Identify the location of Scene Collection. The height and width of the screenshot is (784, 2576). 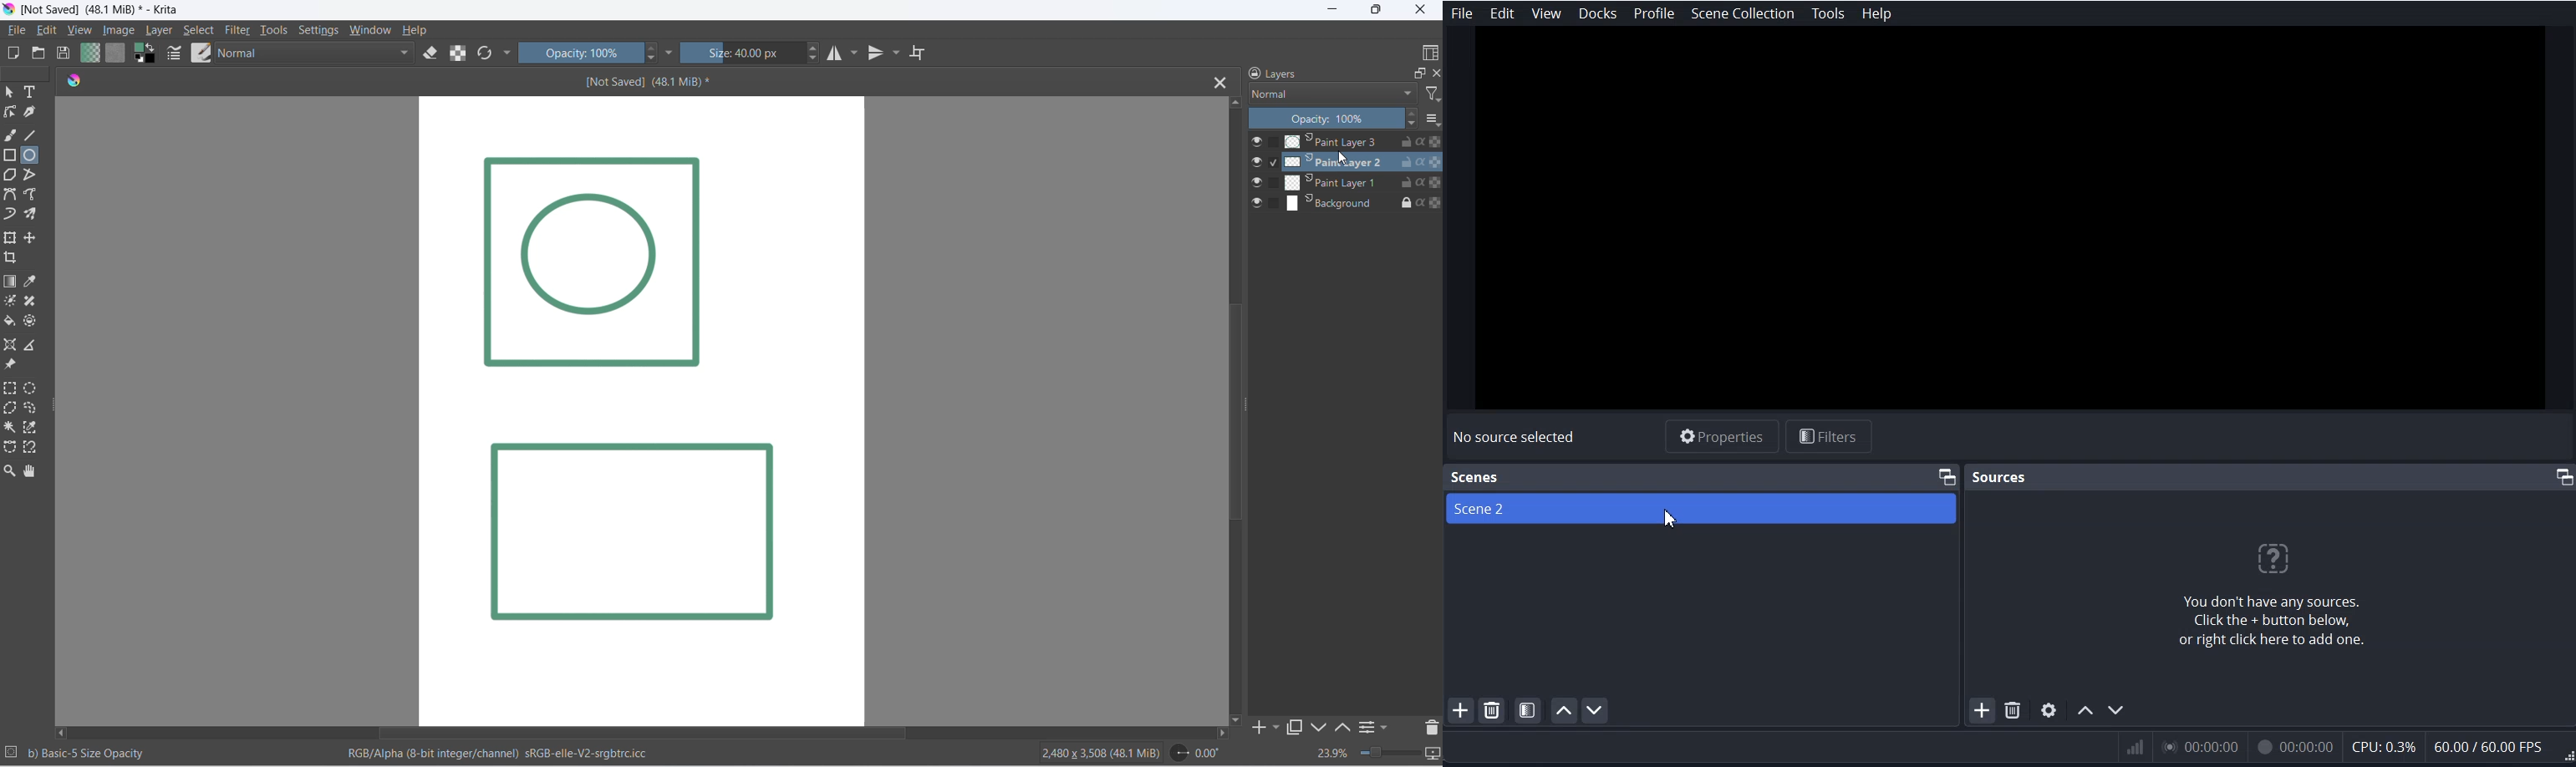
(1741, 13).